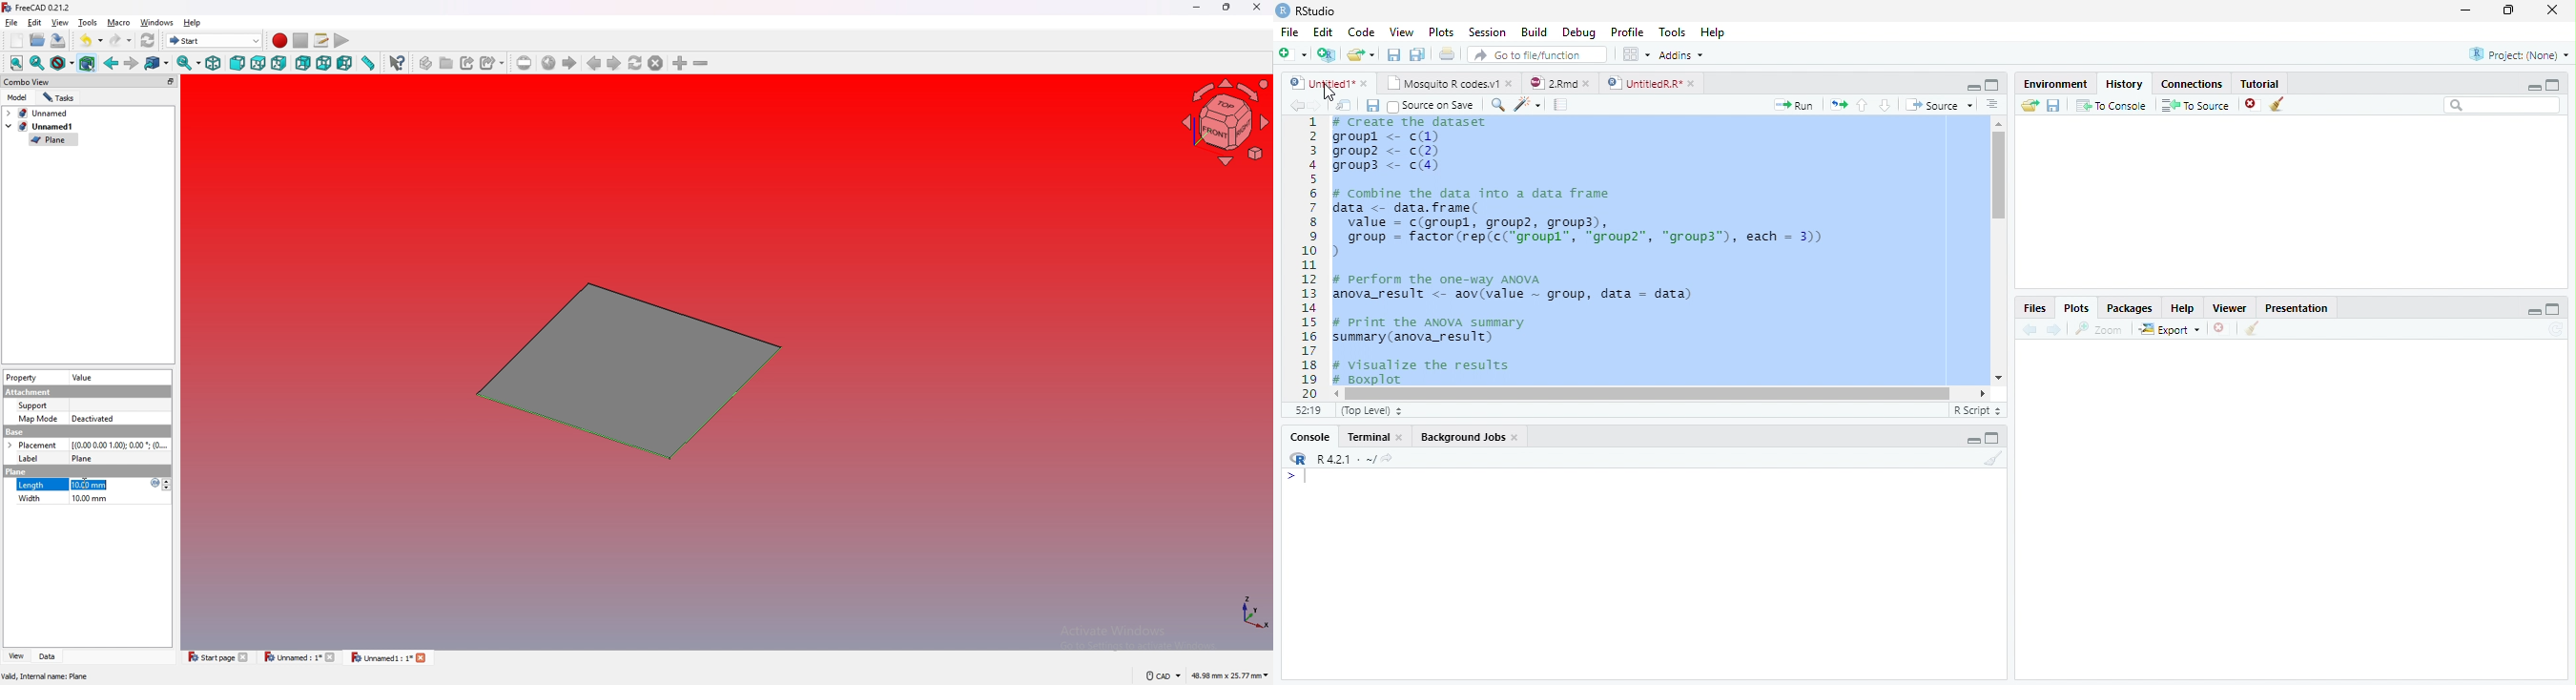 The width and height of the screenshot is (2576, 700). I want to click on Packages, so click(2132, 308).